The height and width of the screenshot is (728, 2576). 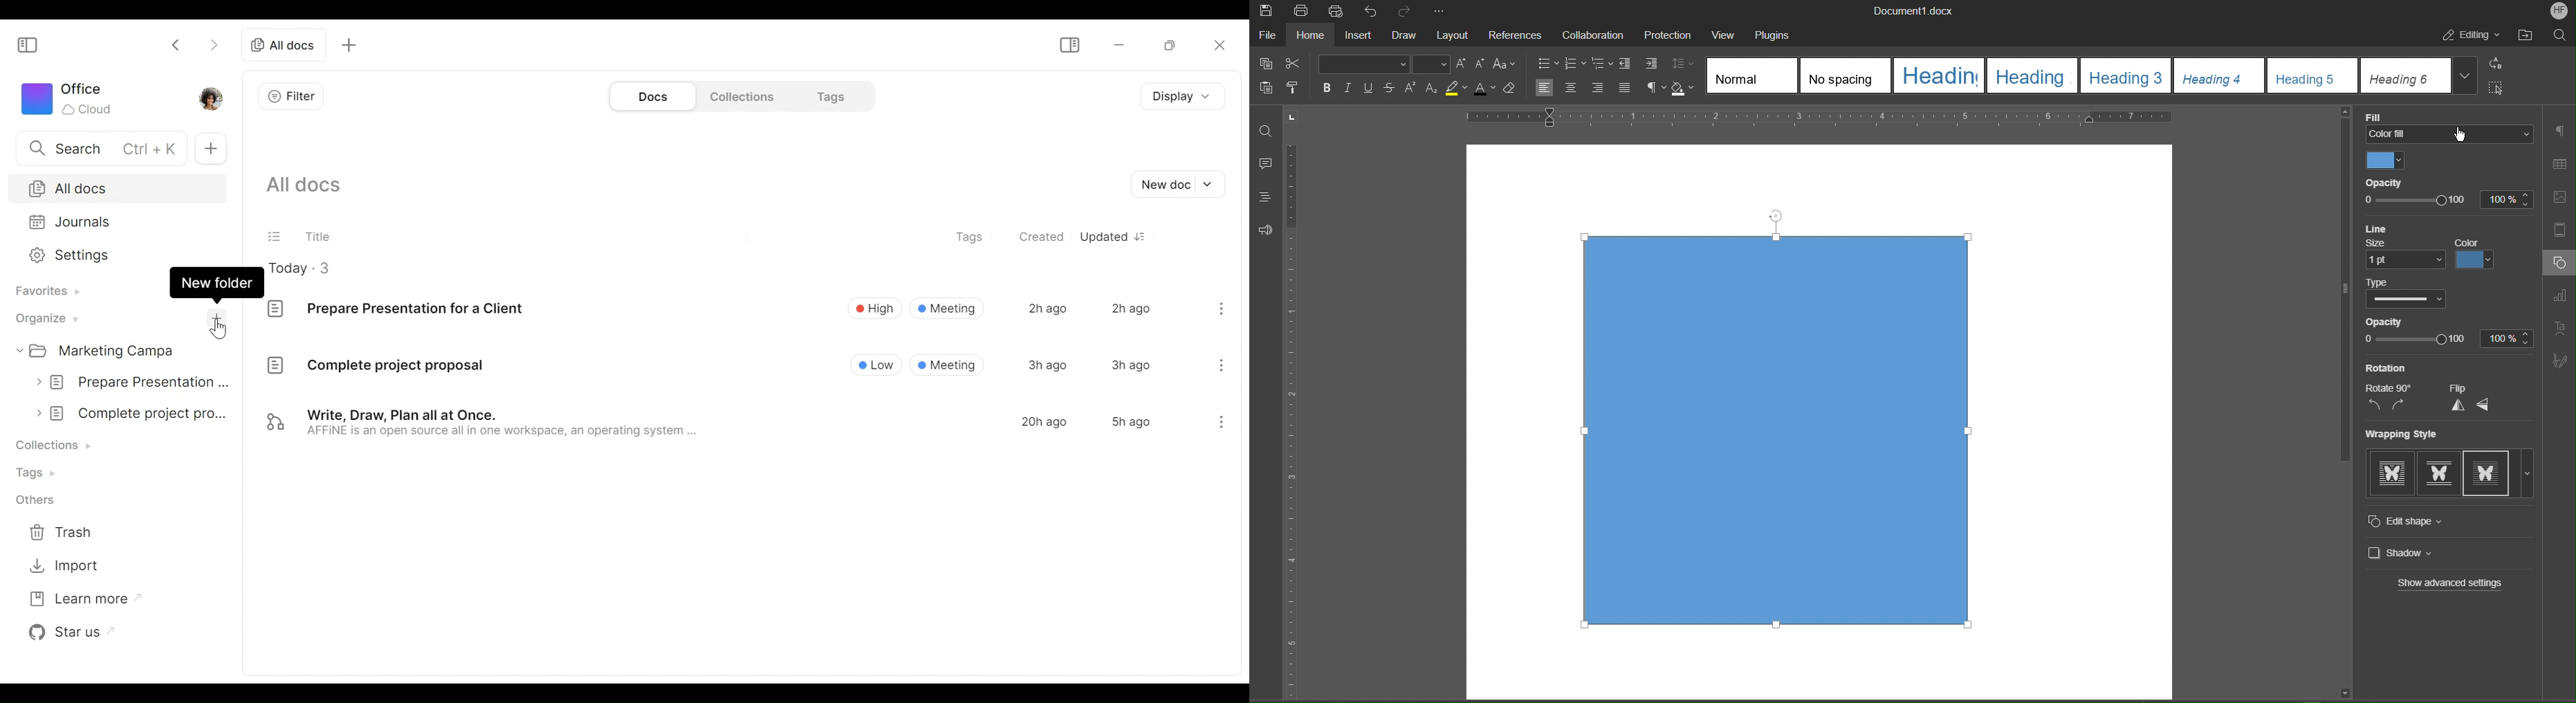 I want to click on Rotate 90, so click(x=2391, y=387).